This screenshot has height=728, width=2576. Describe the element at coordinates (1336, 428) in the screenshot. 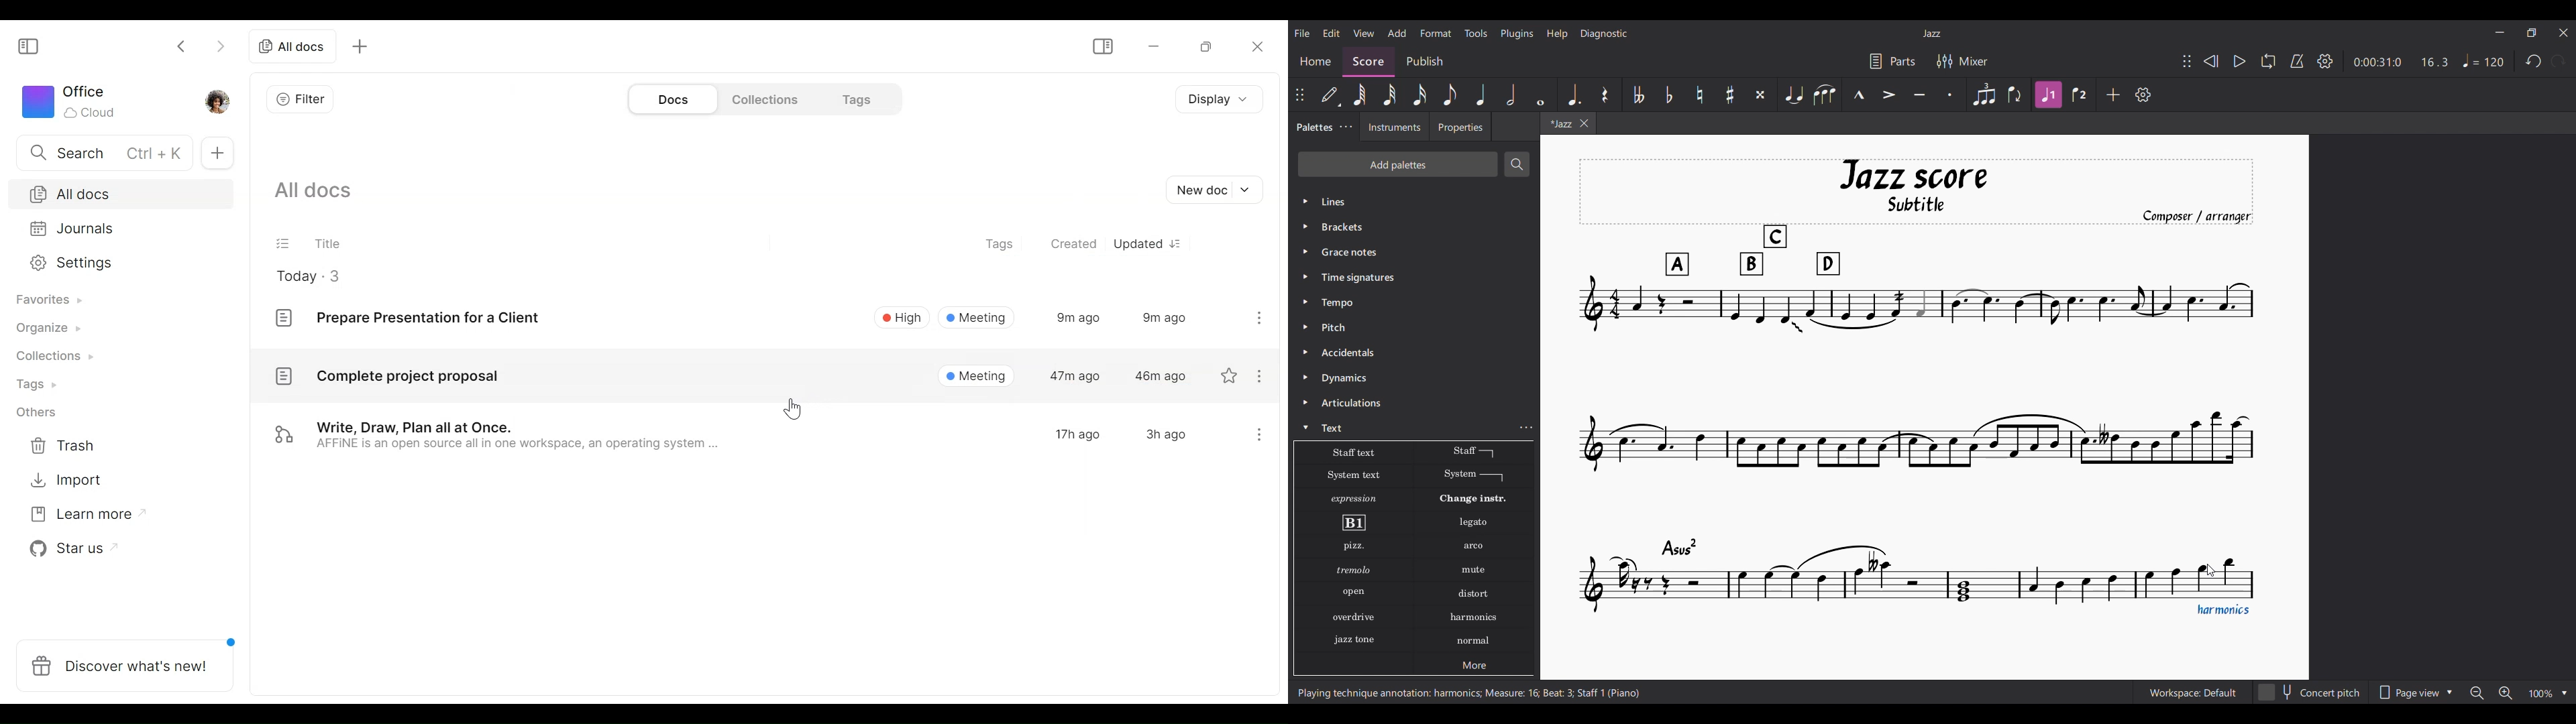

I see `Test` at that location.